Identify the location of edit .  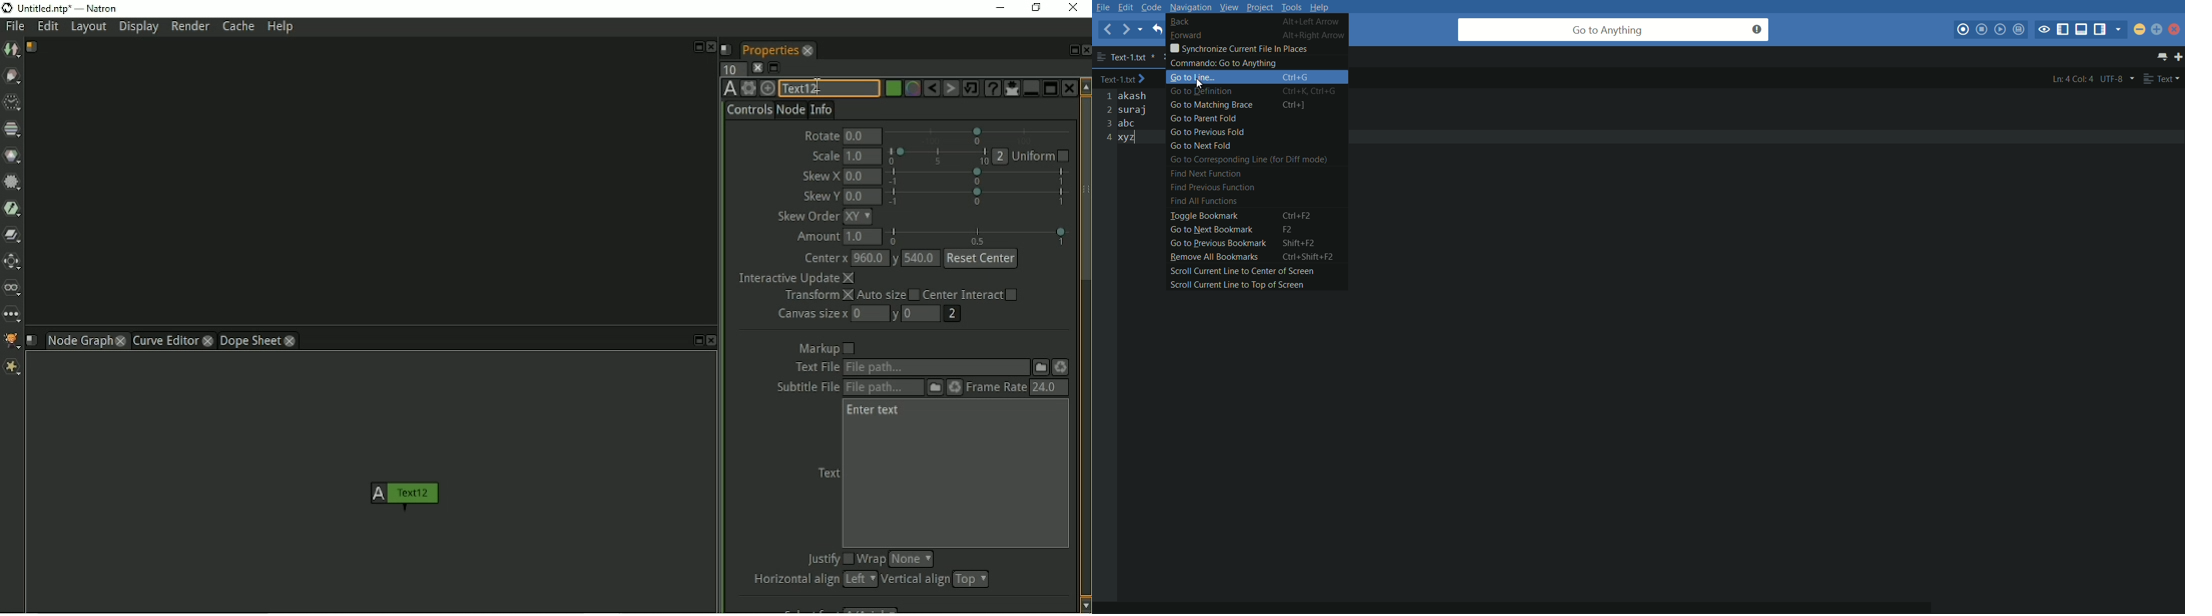
(1128, 7).